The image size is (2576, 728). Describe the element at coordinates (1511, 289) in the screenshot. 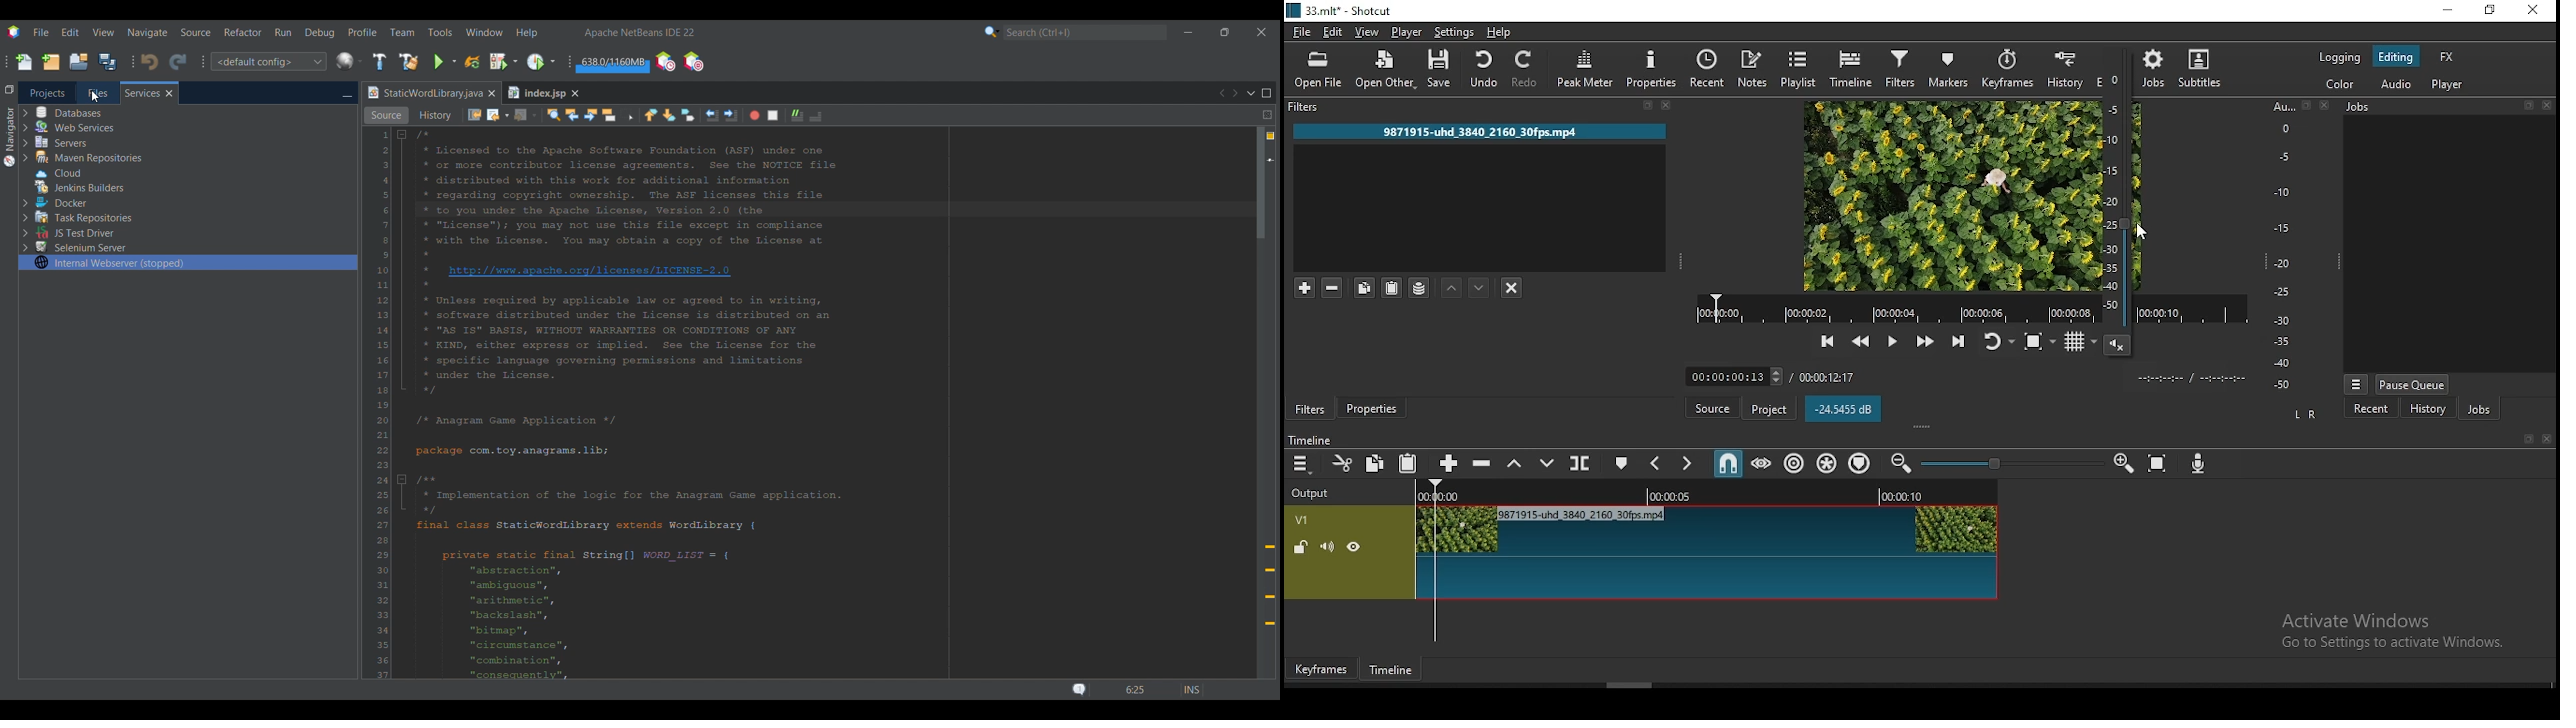

I see `deselct filter` at that location.